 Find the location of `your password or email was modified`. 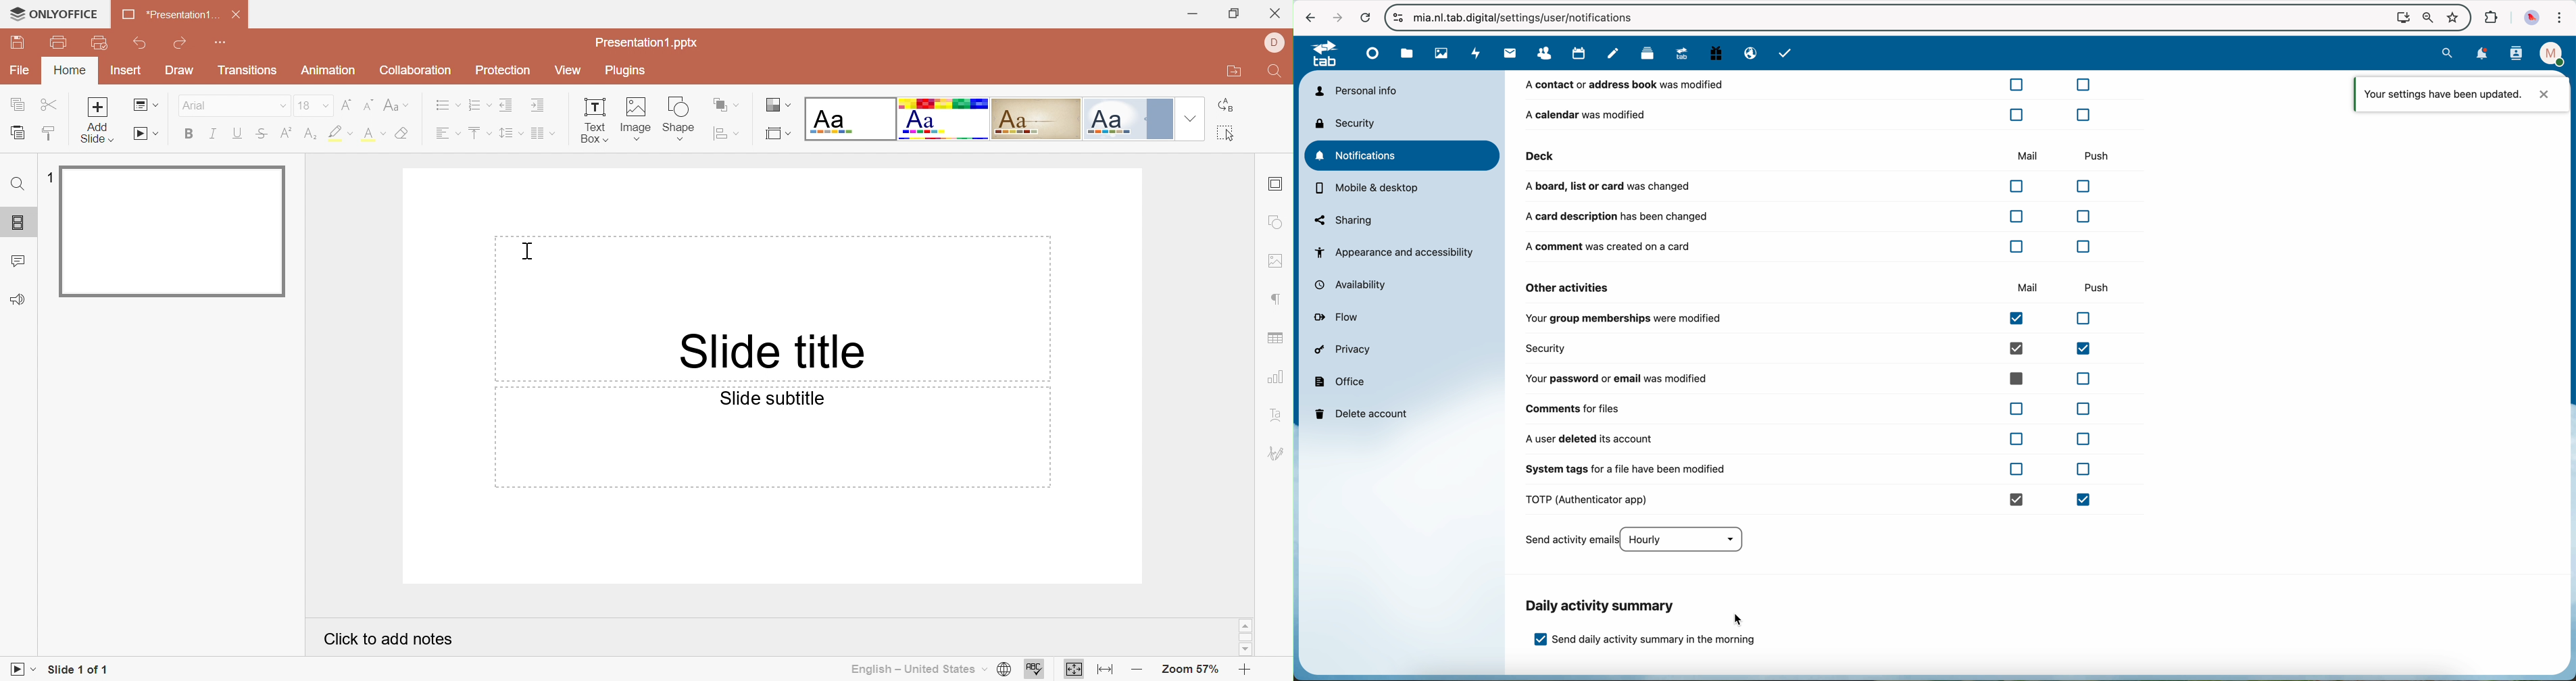

your password or email was modified is located at coordinates (1813, 378).